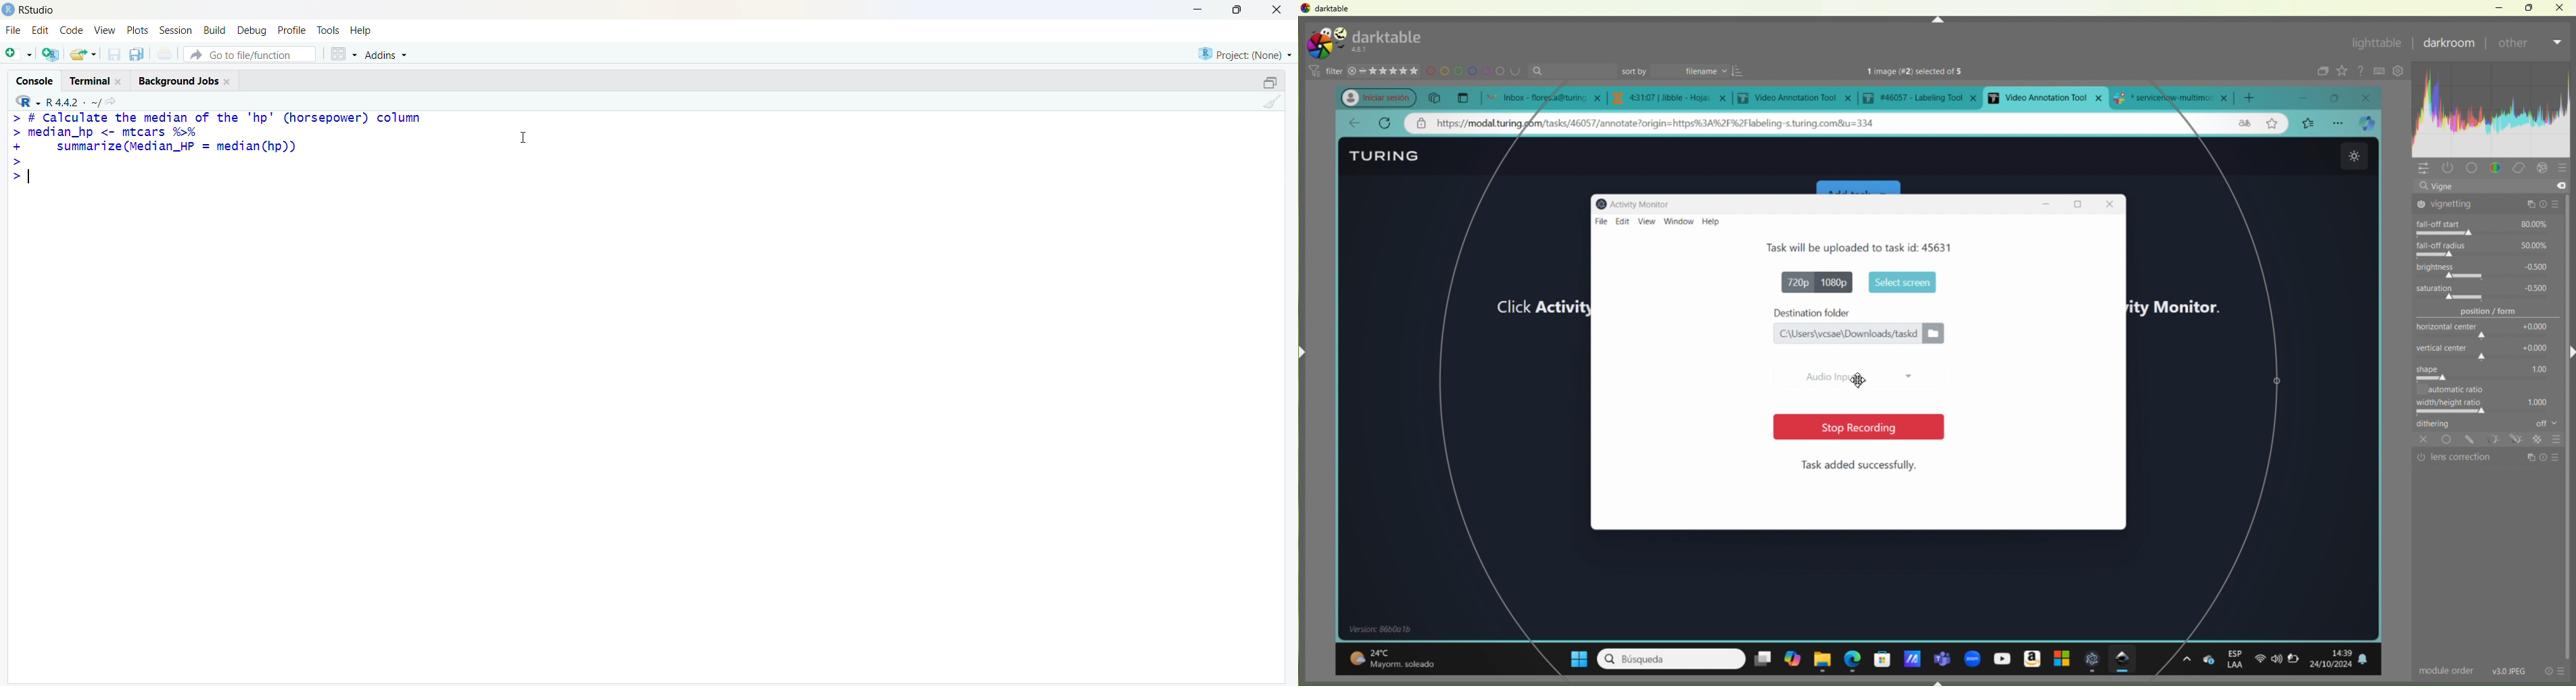 The width and height of the screenshot is (2576, 700). I want to click on tab, so click(1797, 99).